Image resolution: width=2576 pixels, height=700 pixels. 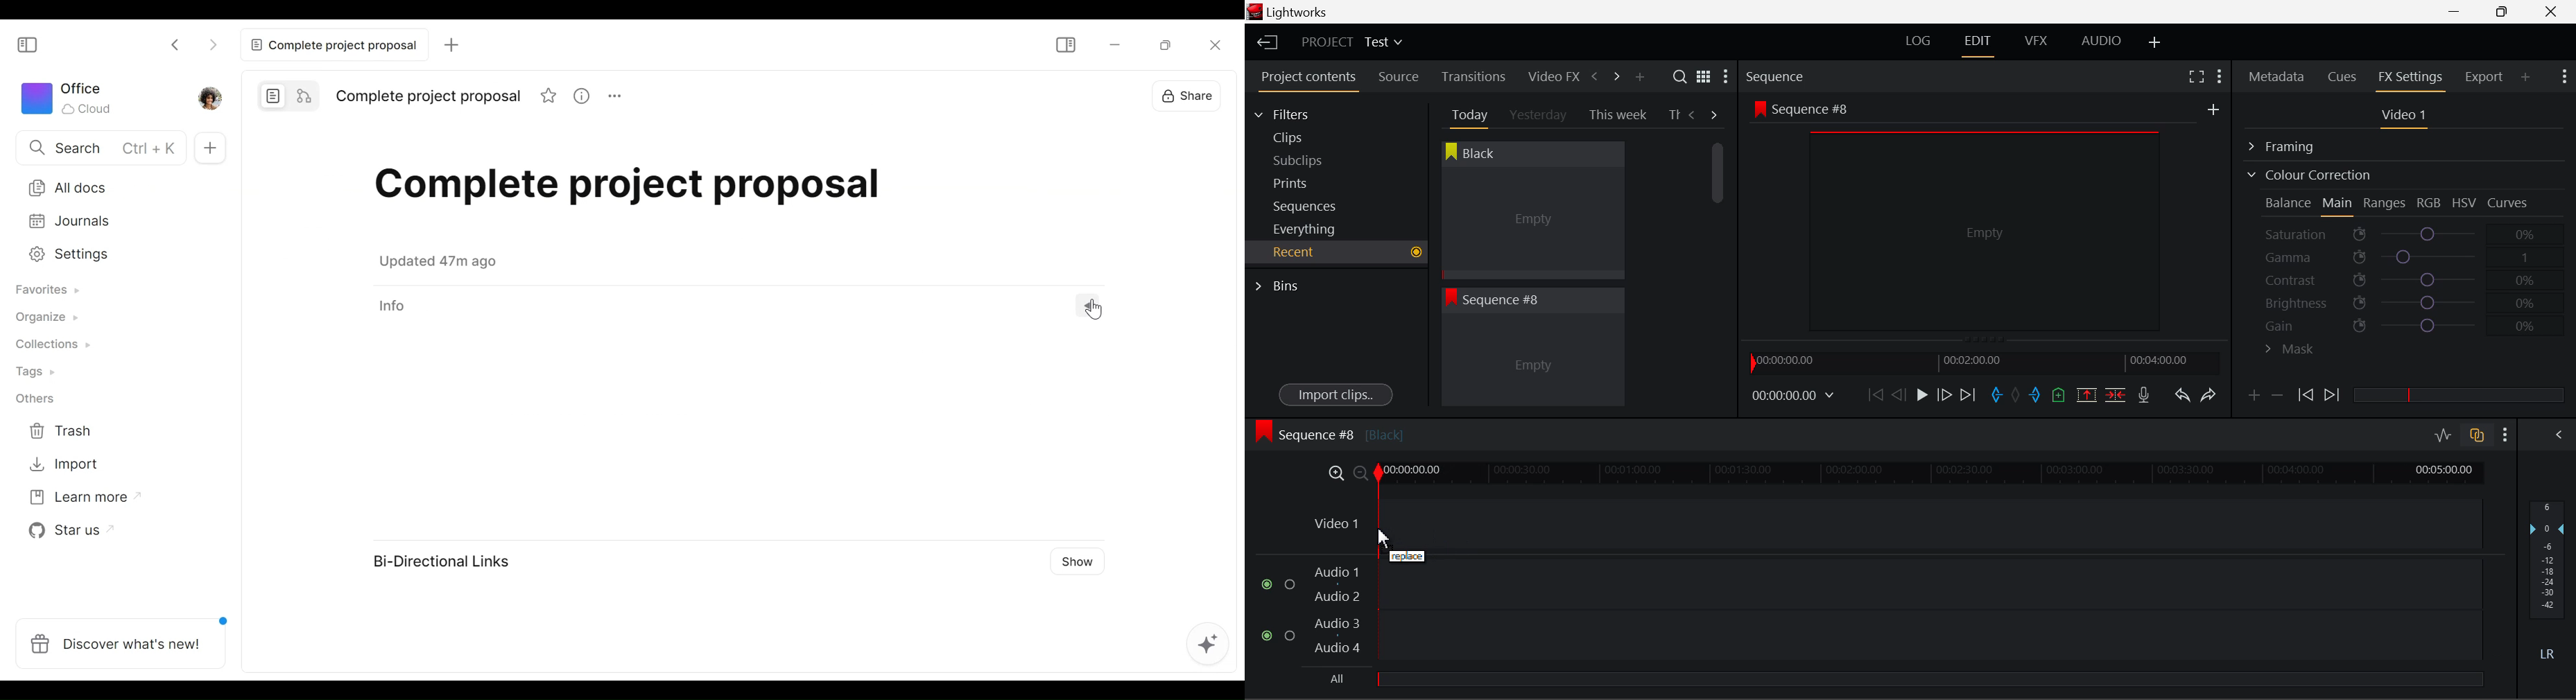 What do you see at coordinates (1308, 204) in the screenshot?
I see `Sequences` at bounding box center [1308, 204].